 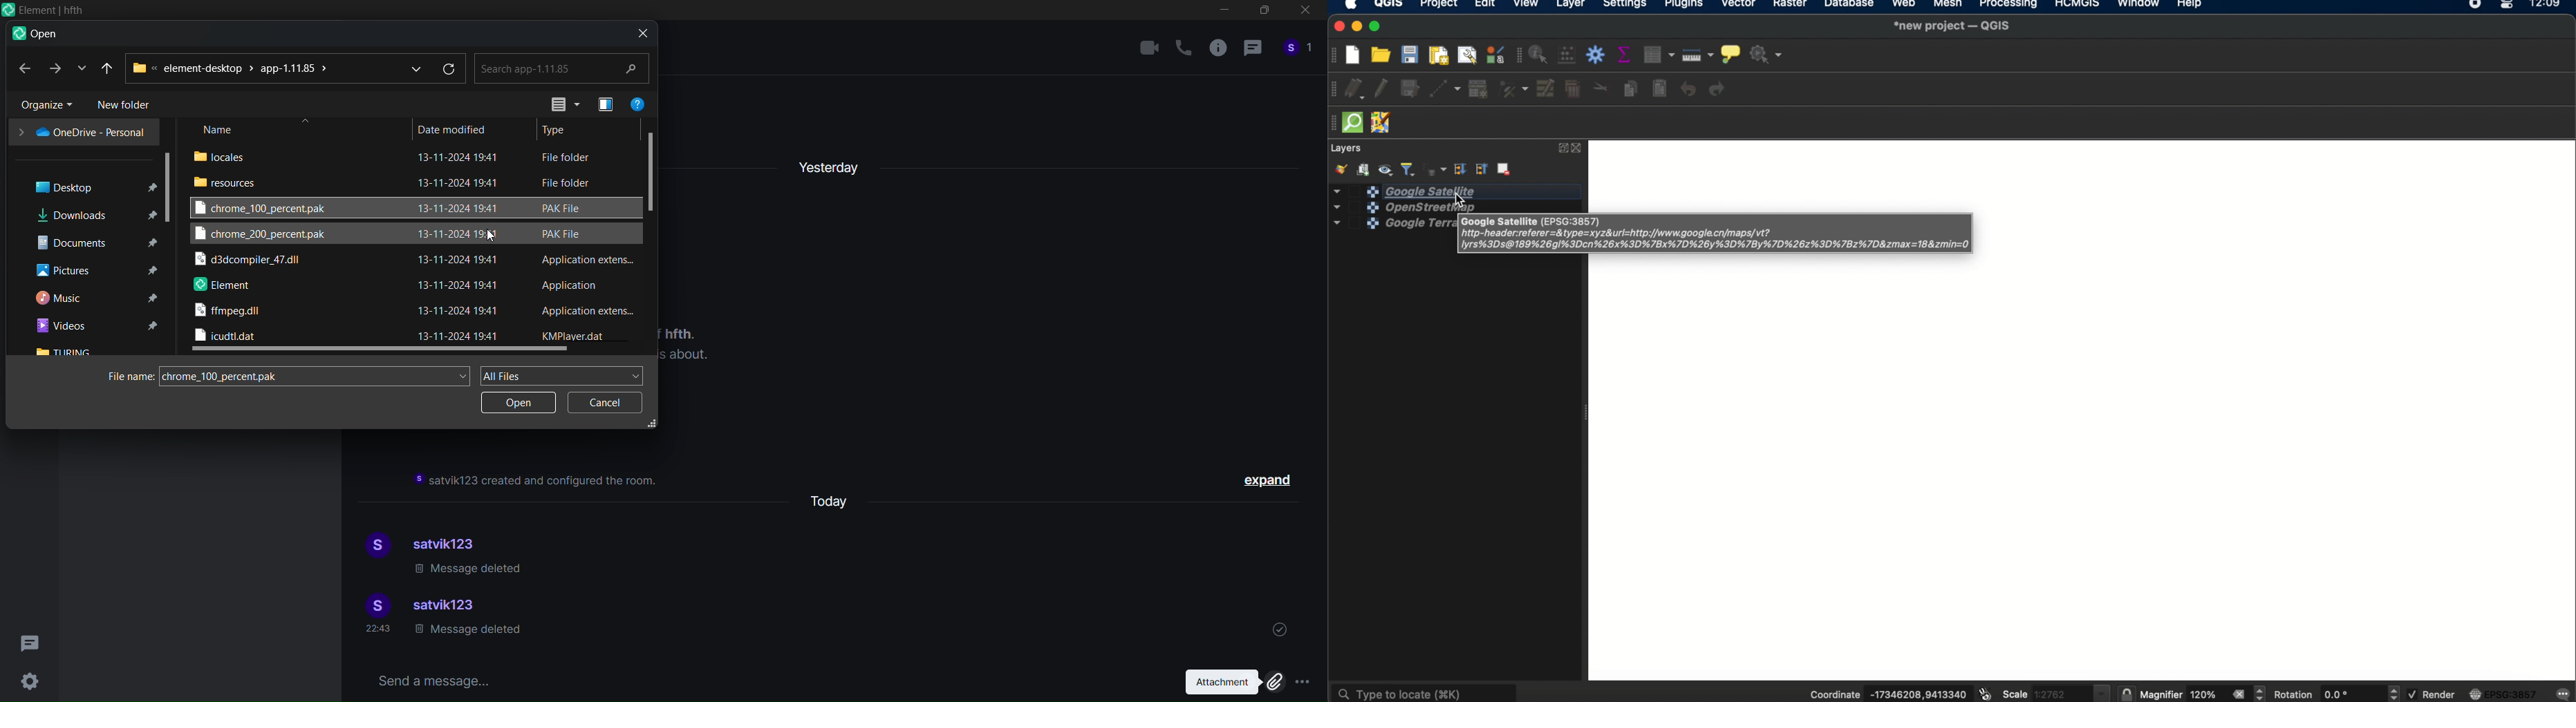 I want to click on recorder icon, so click(x=2476, y=5).